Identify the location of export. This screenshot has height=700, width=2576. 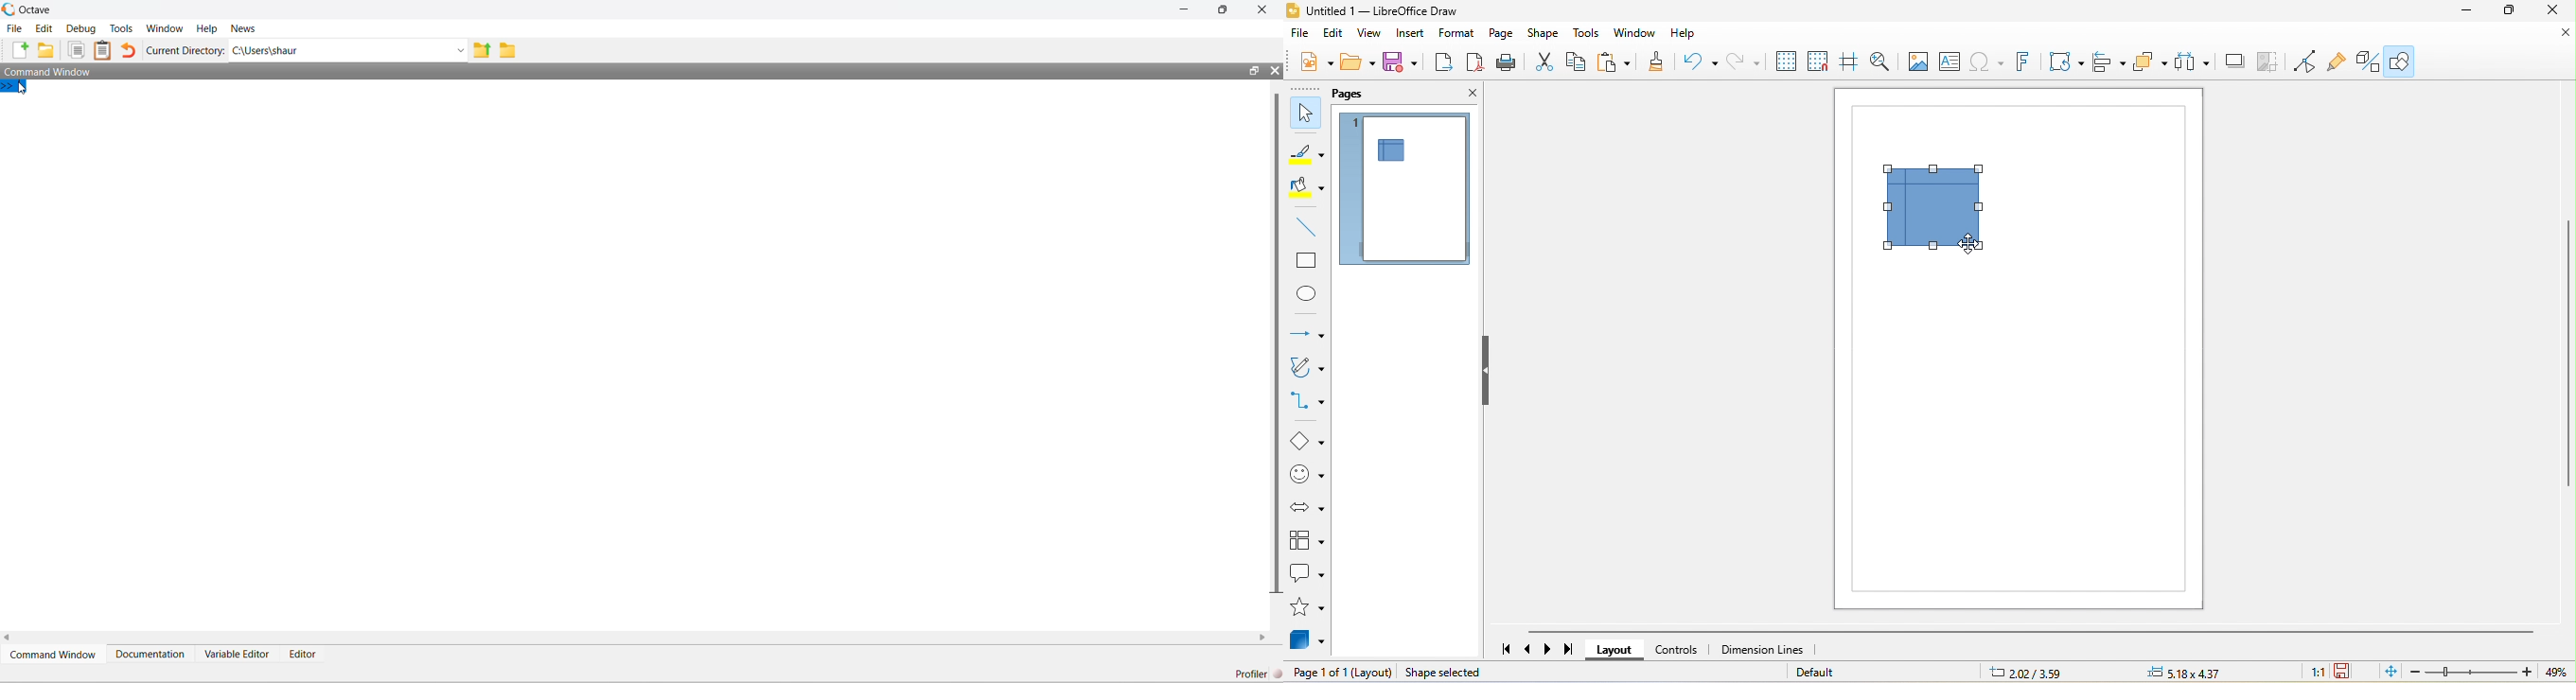
(1443, 62).